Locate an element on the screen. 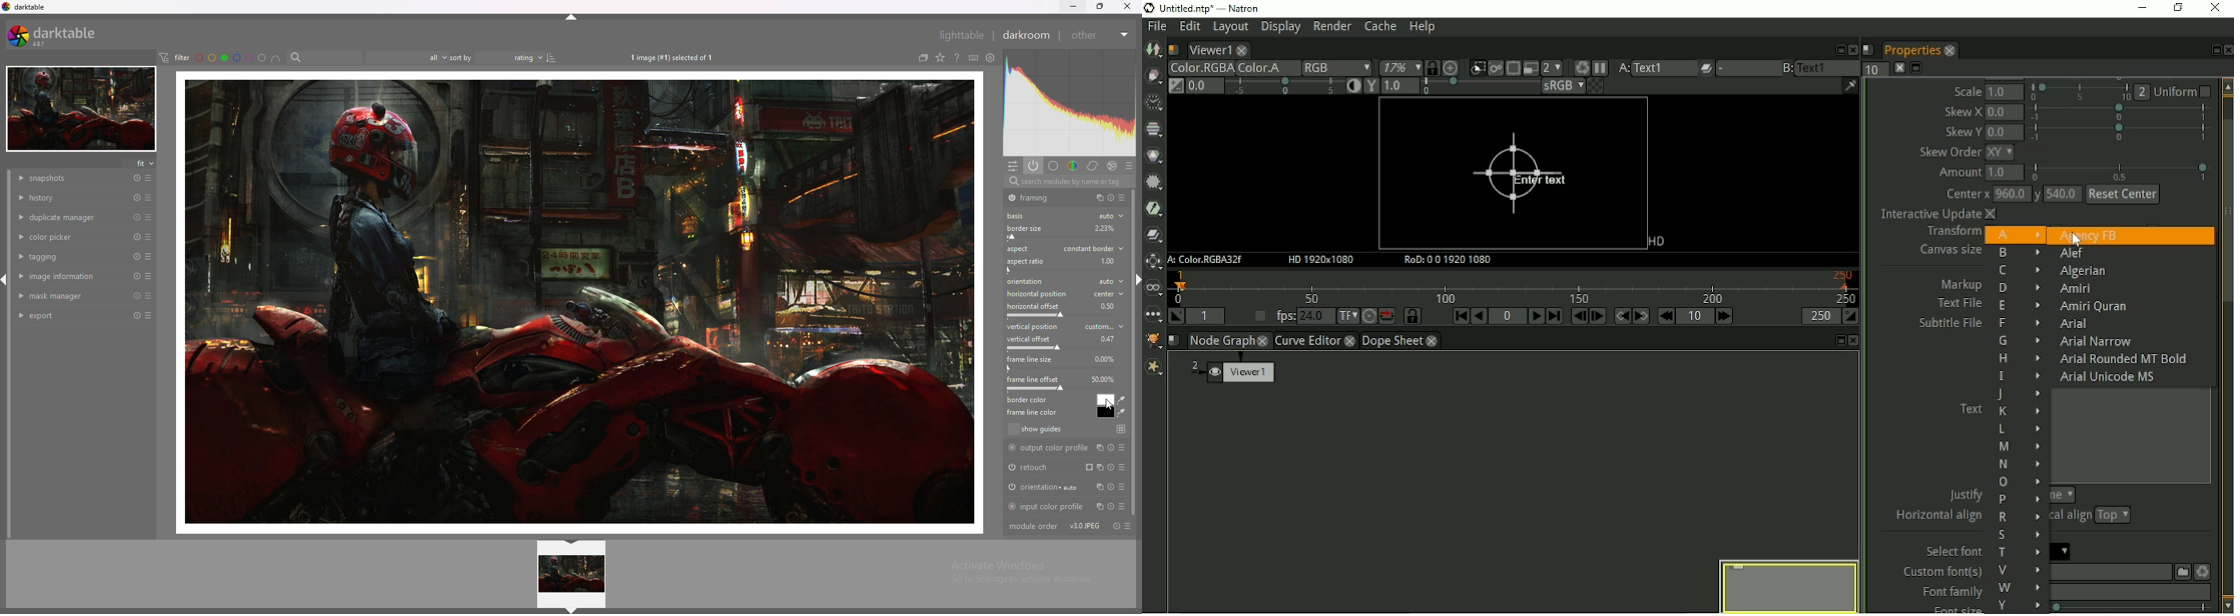 The height and width of the screenshot is (616, 2240). target image minimized is located at coordinates (80, 109).